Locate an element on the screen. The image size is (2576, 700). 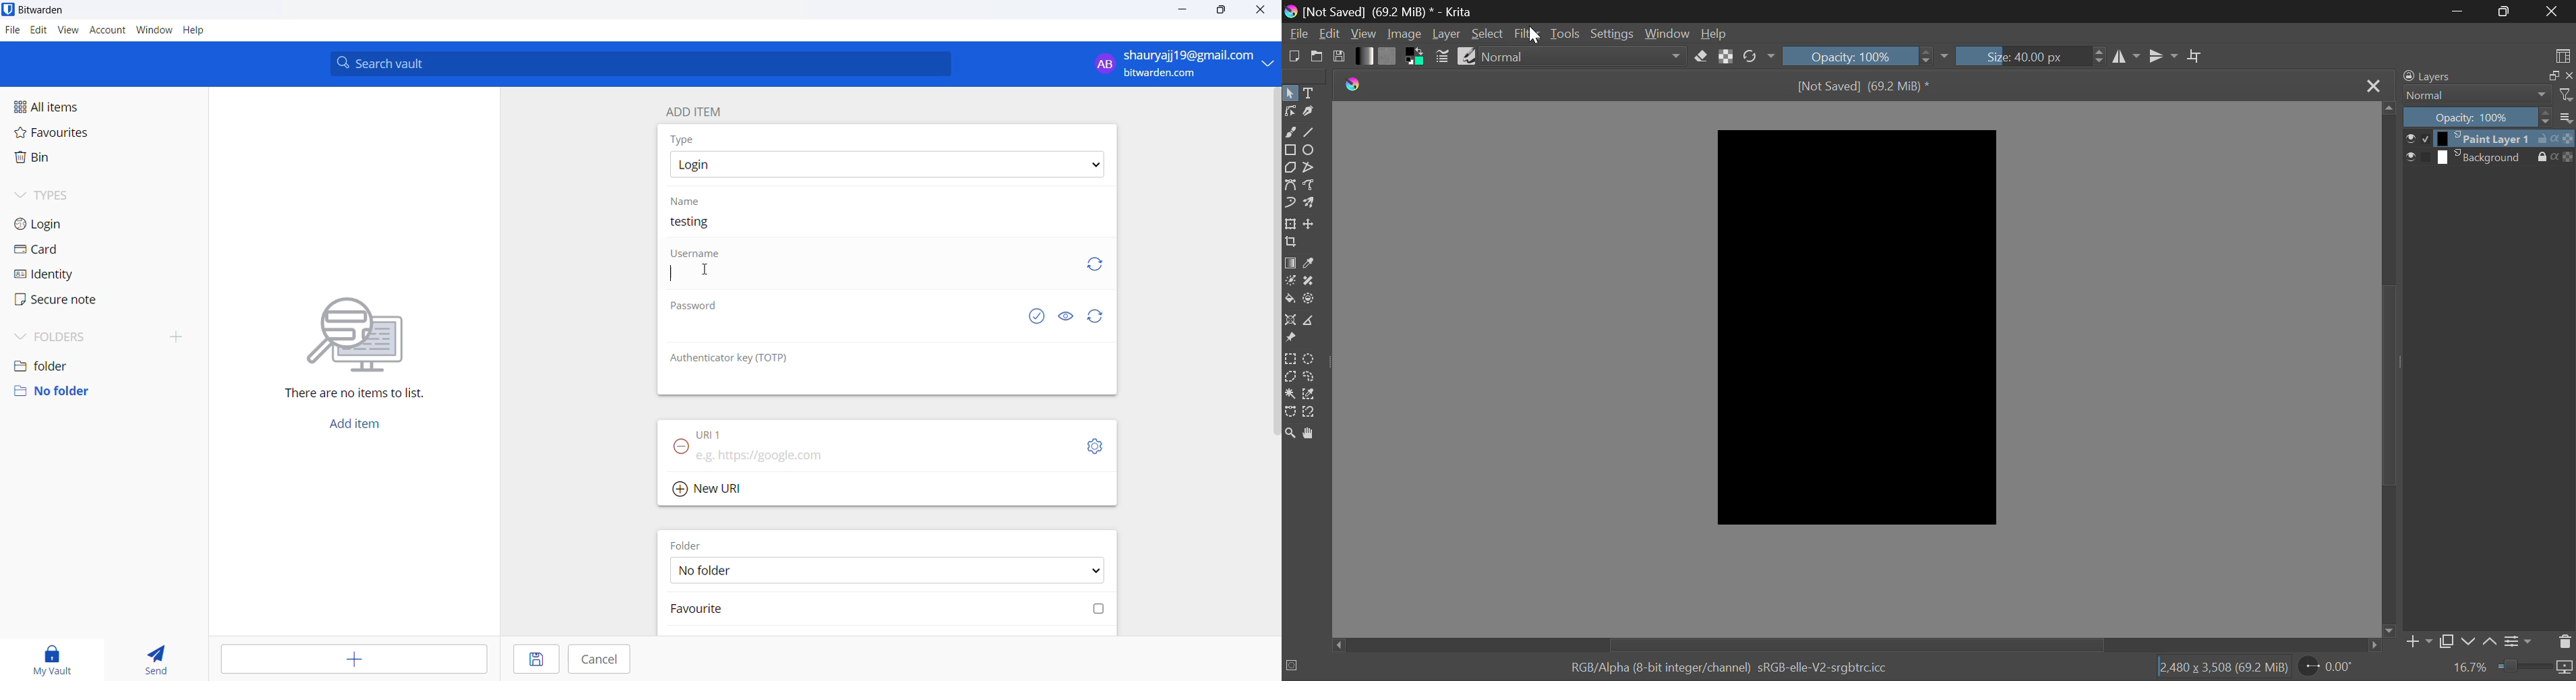
view is located at coordinates (66, 31).